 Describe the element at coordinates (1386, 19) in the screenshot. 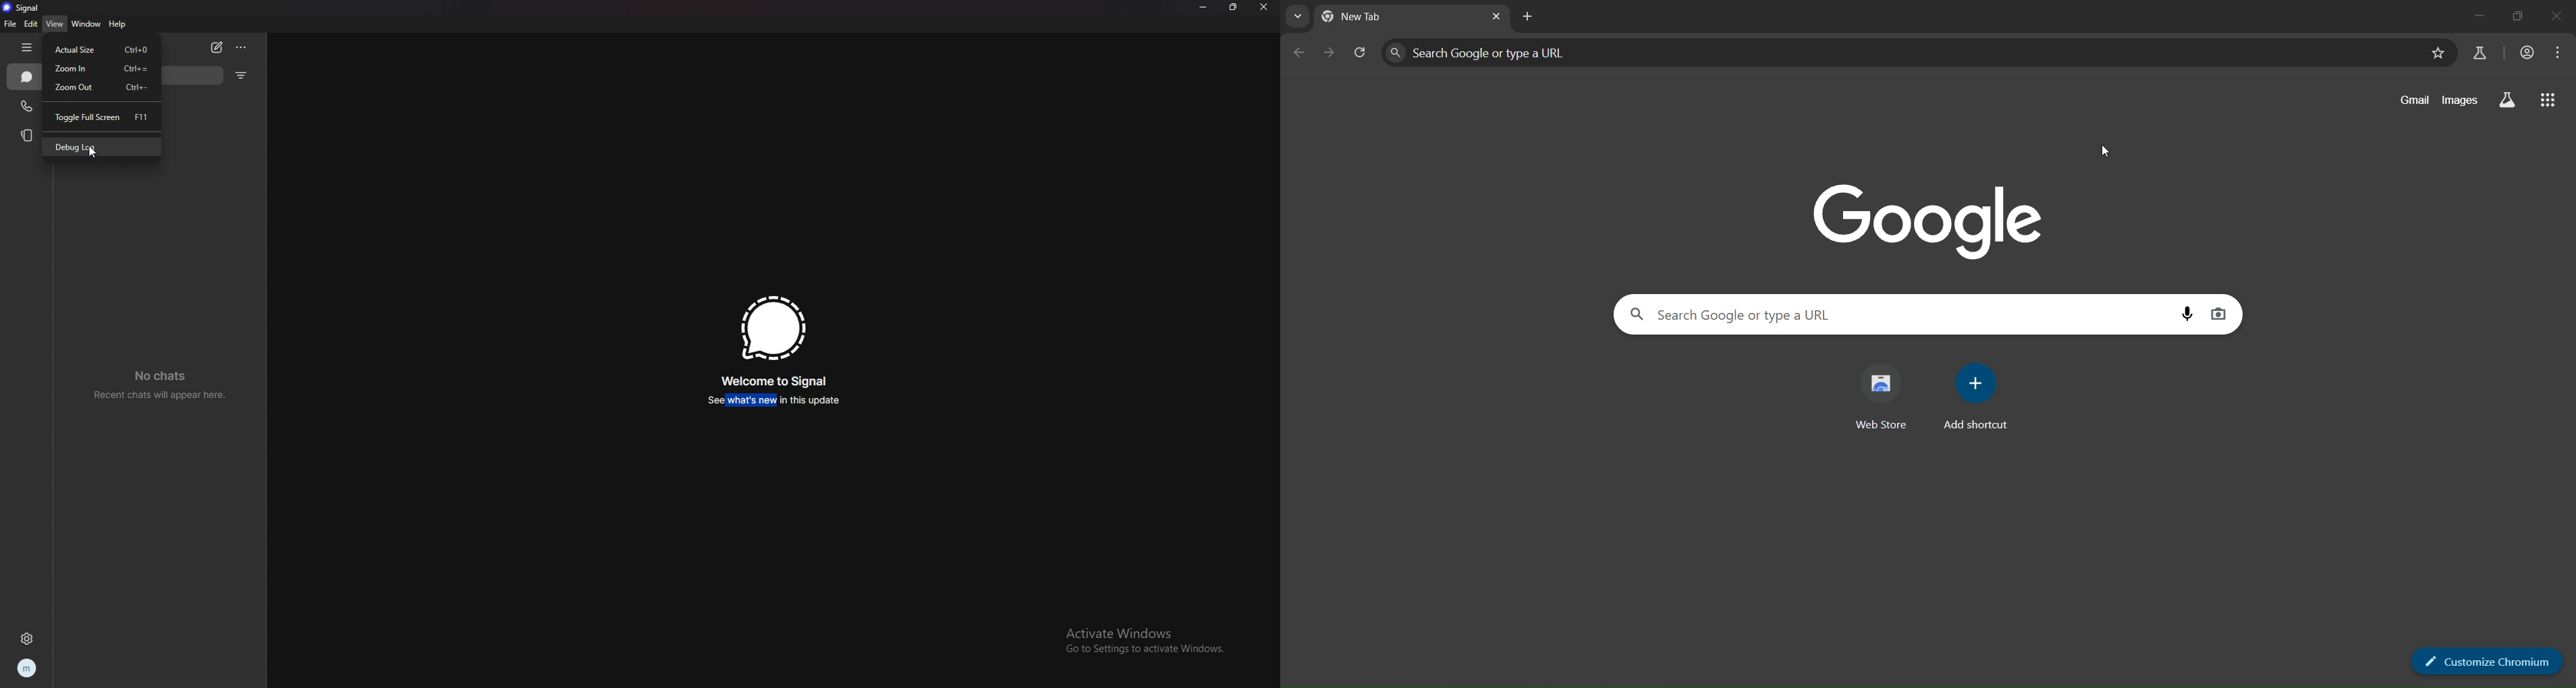

I see `current tab` at that location.